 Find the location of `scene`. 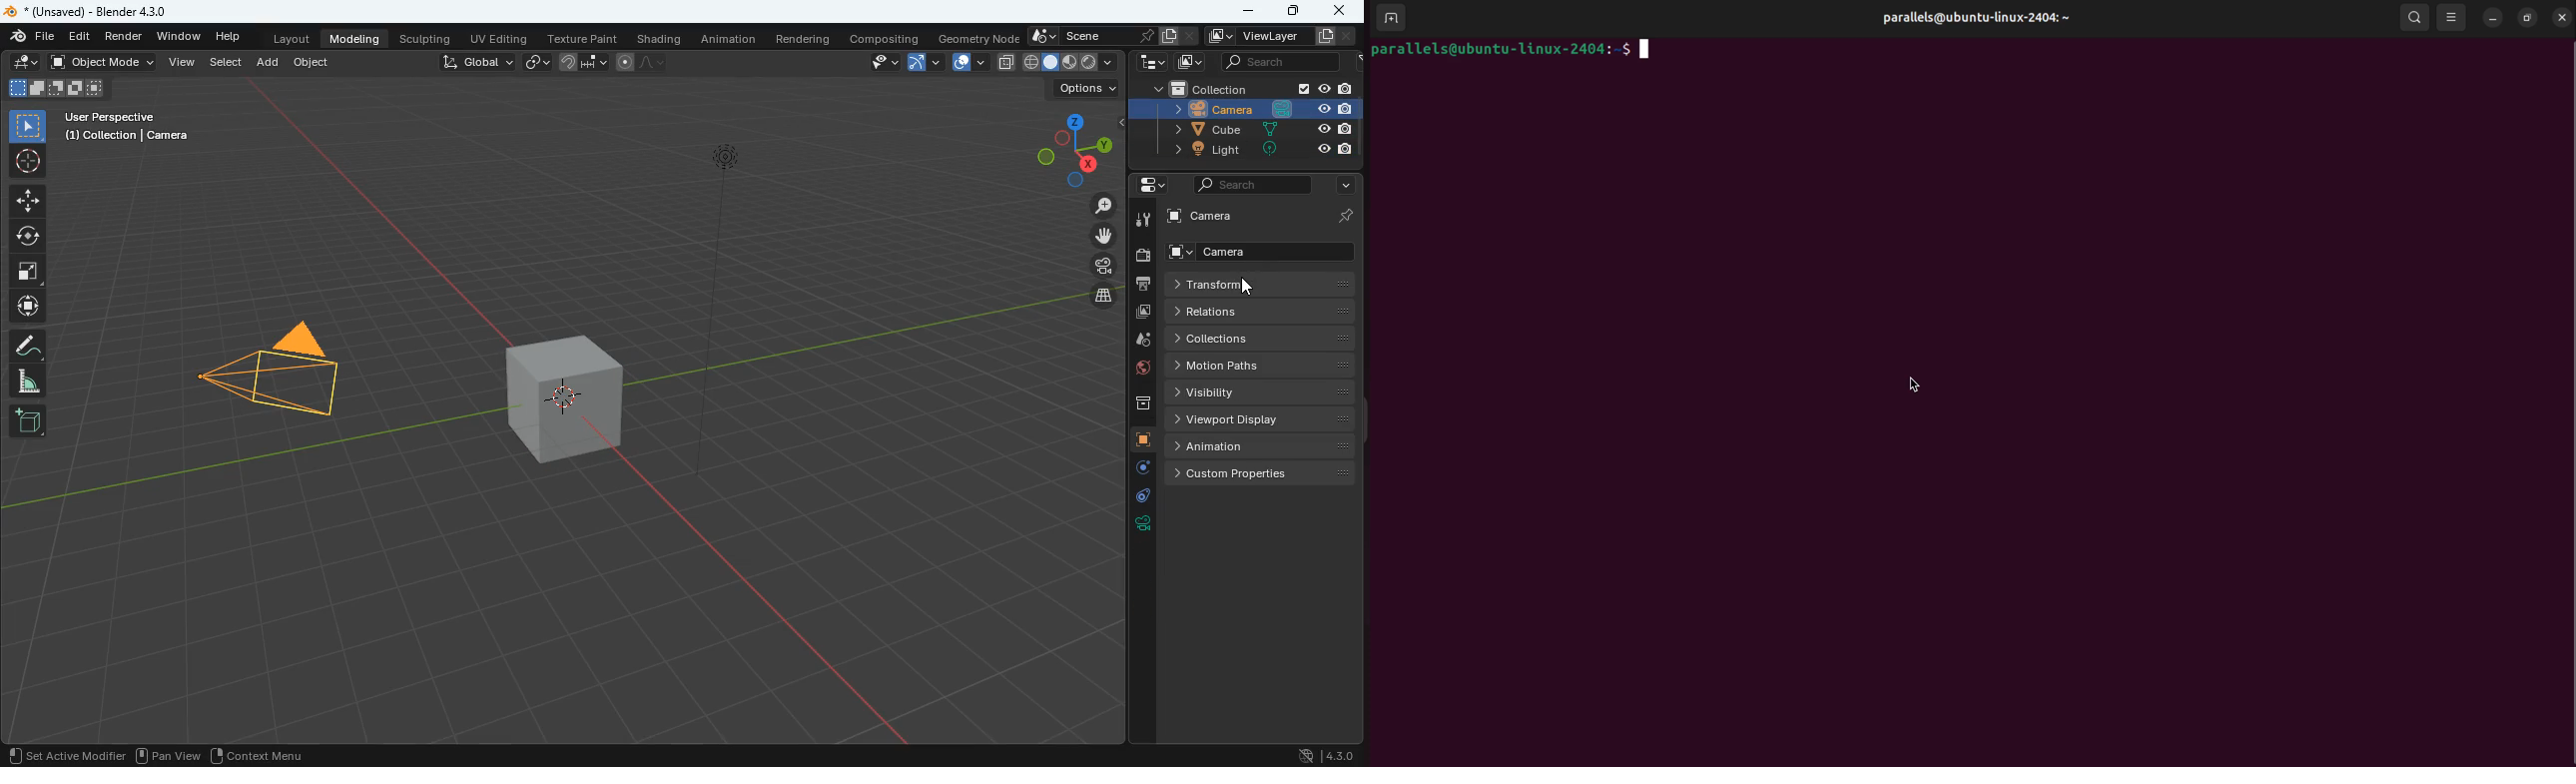

scene is located at coordinates (1093, 36).